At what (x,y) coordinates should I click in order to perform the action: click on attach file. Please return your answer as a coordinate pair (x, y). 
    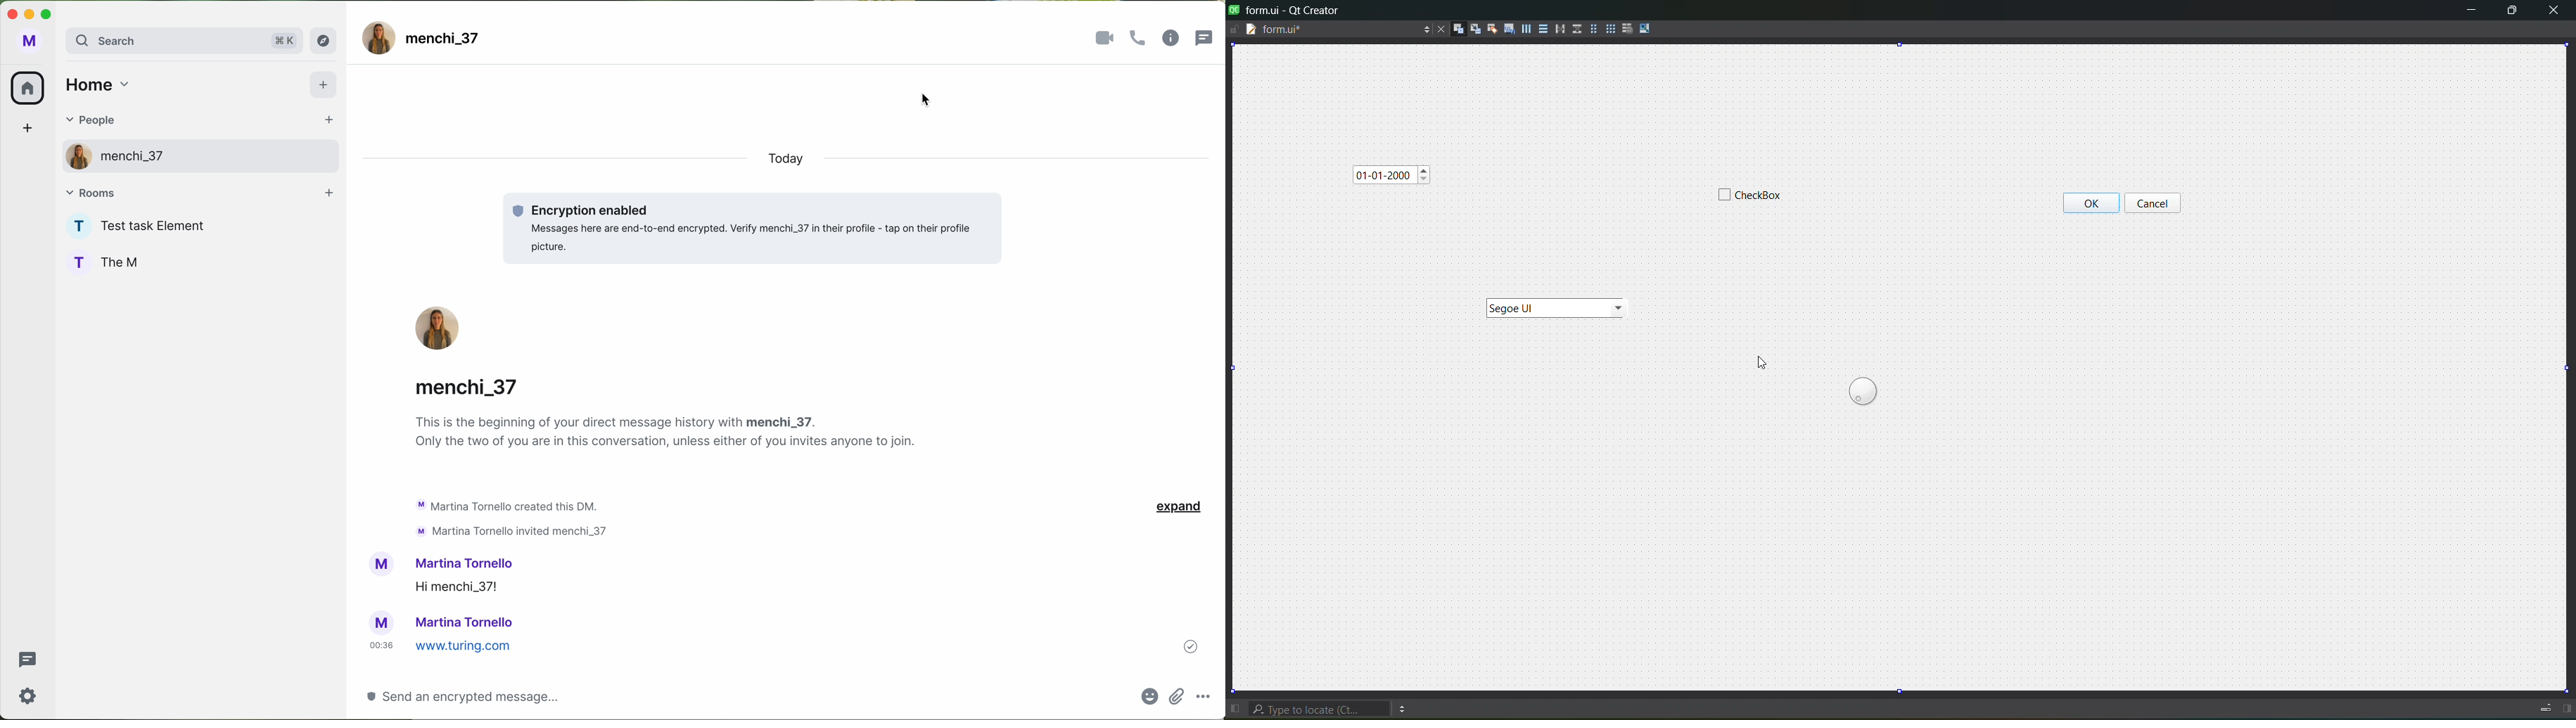
    Looking at the image, I should click on (1176, 698).